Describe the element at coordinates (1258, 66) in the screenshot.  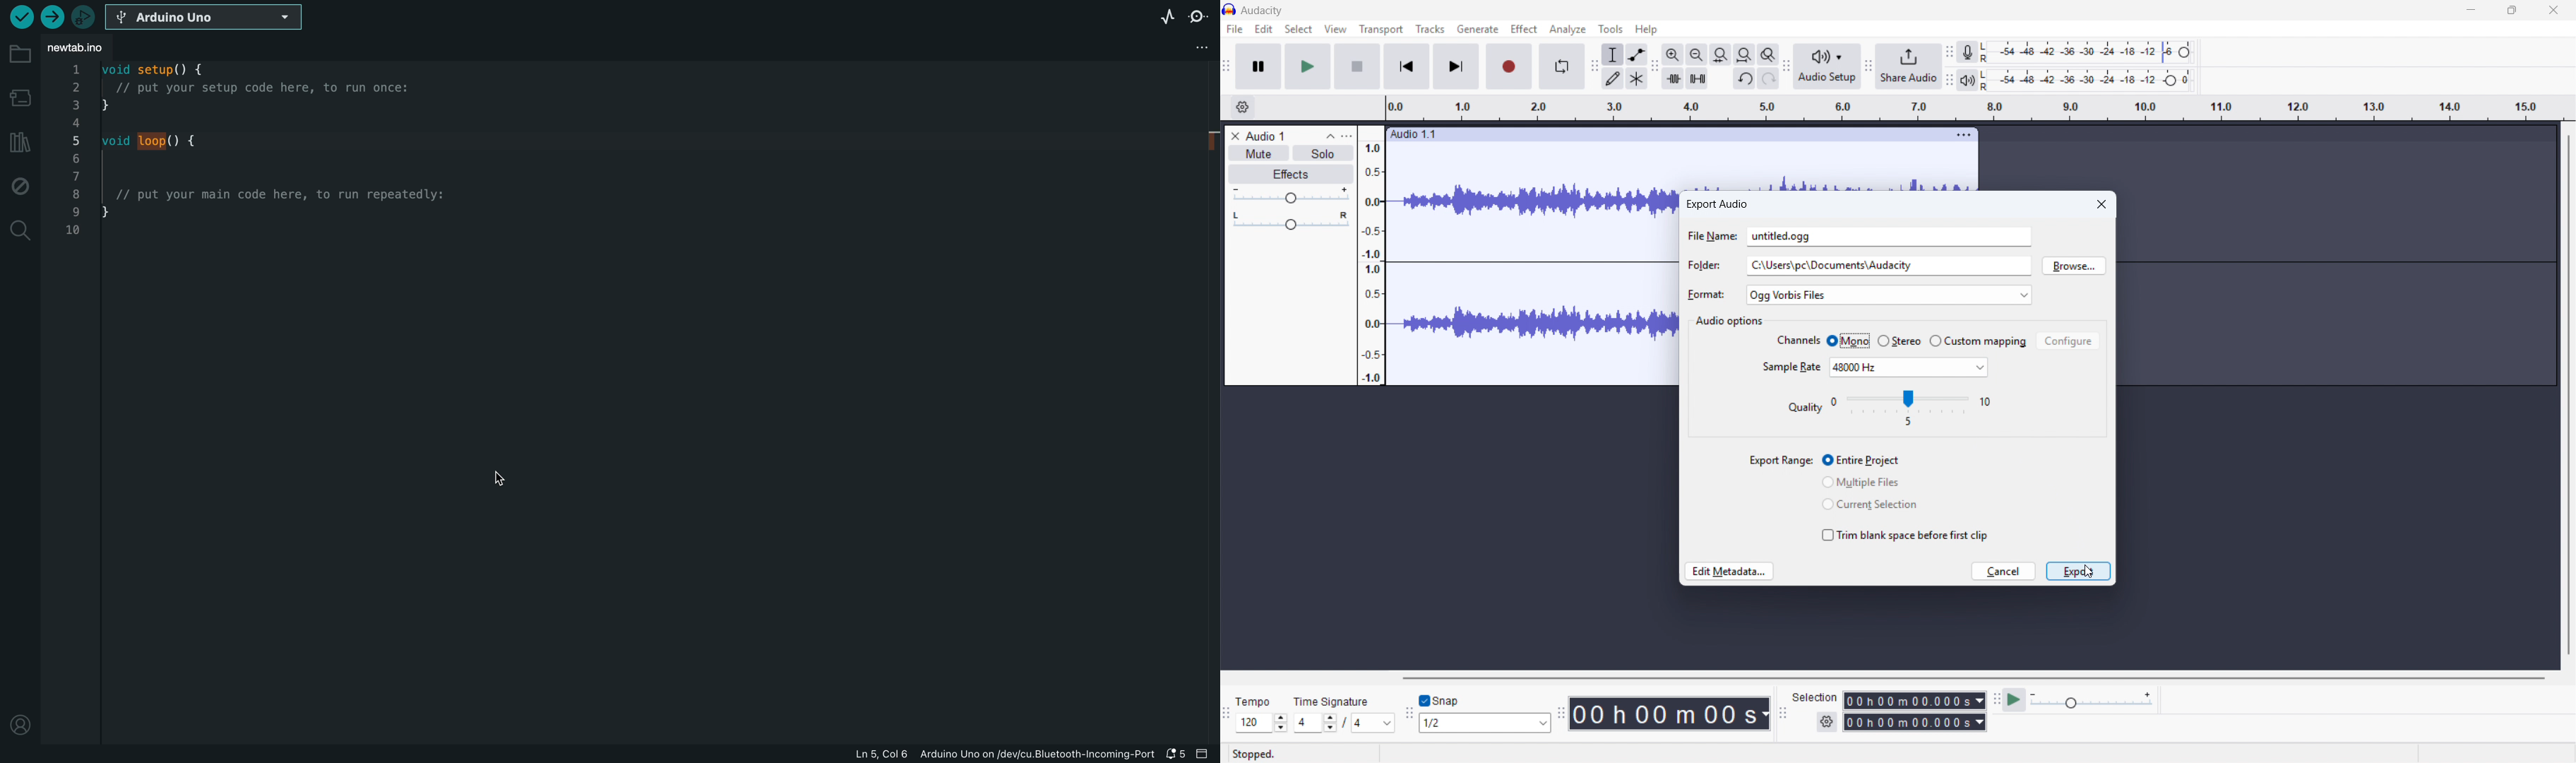
I see `Pause` at that location.